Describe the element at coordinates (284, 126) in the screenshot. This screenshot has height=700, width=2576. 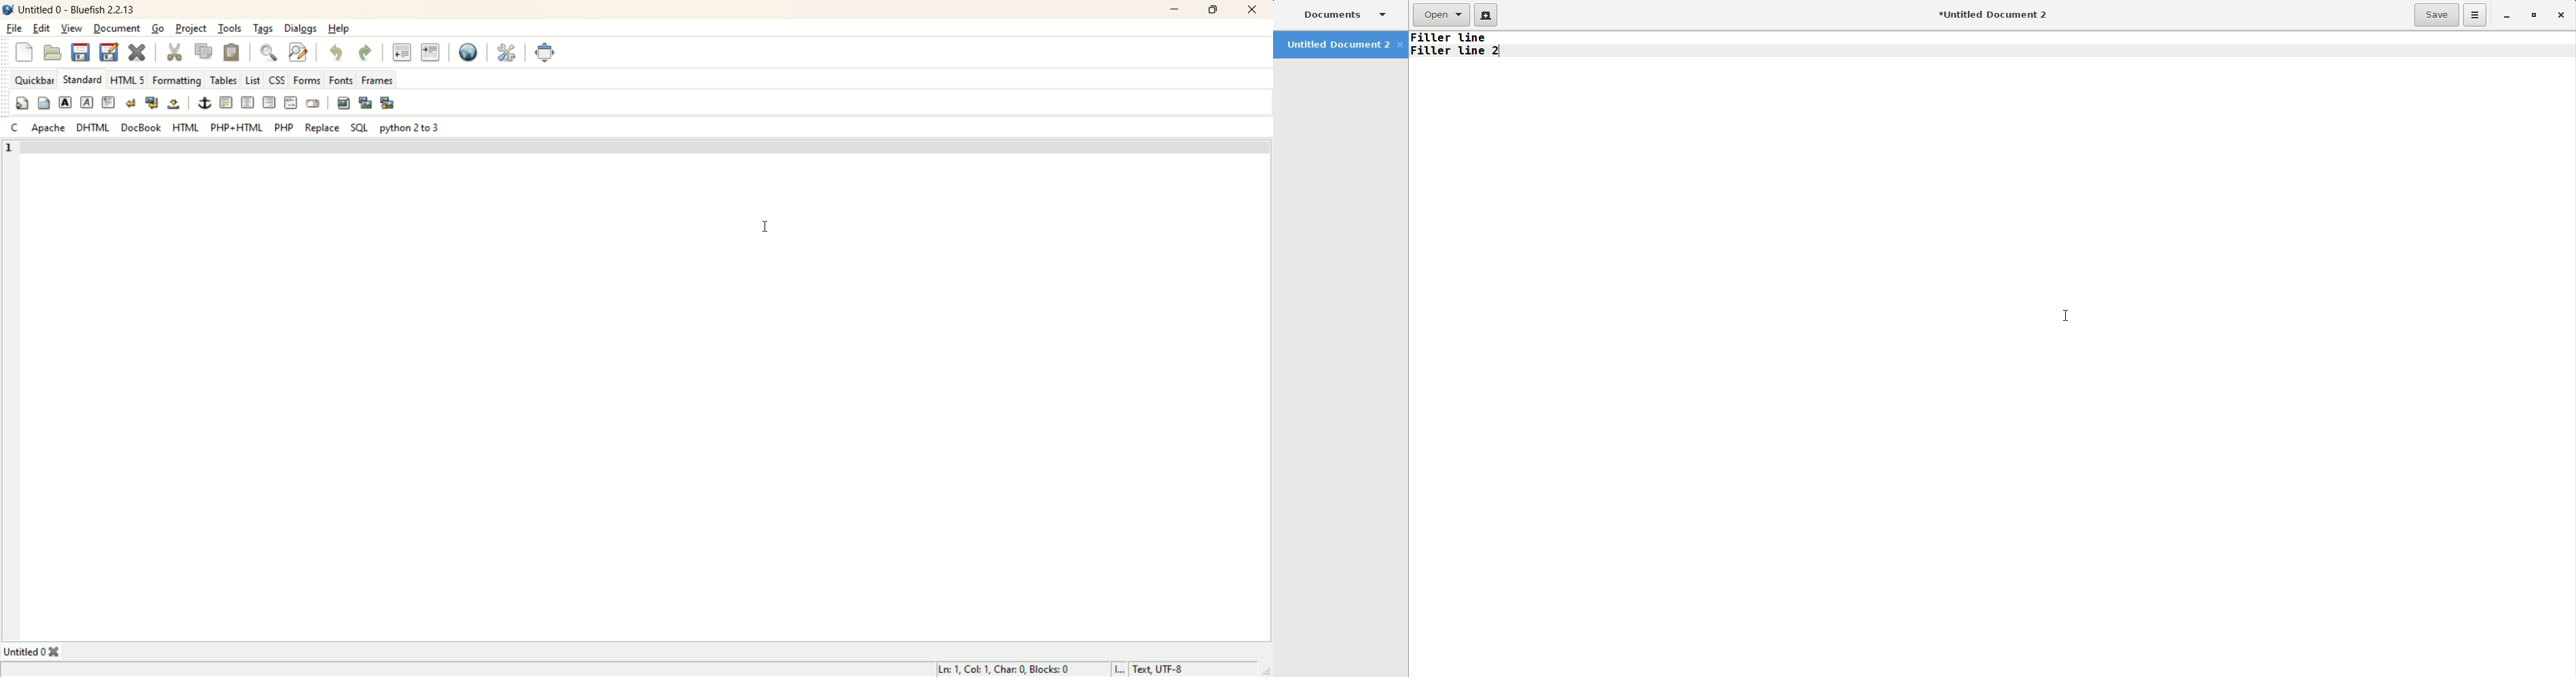
I see `PHP` at that location.